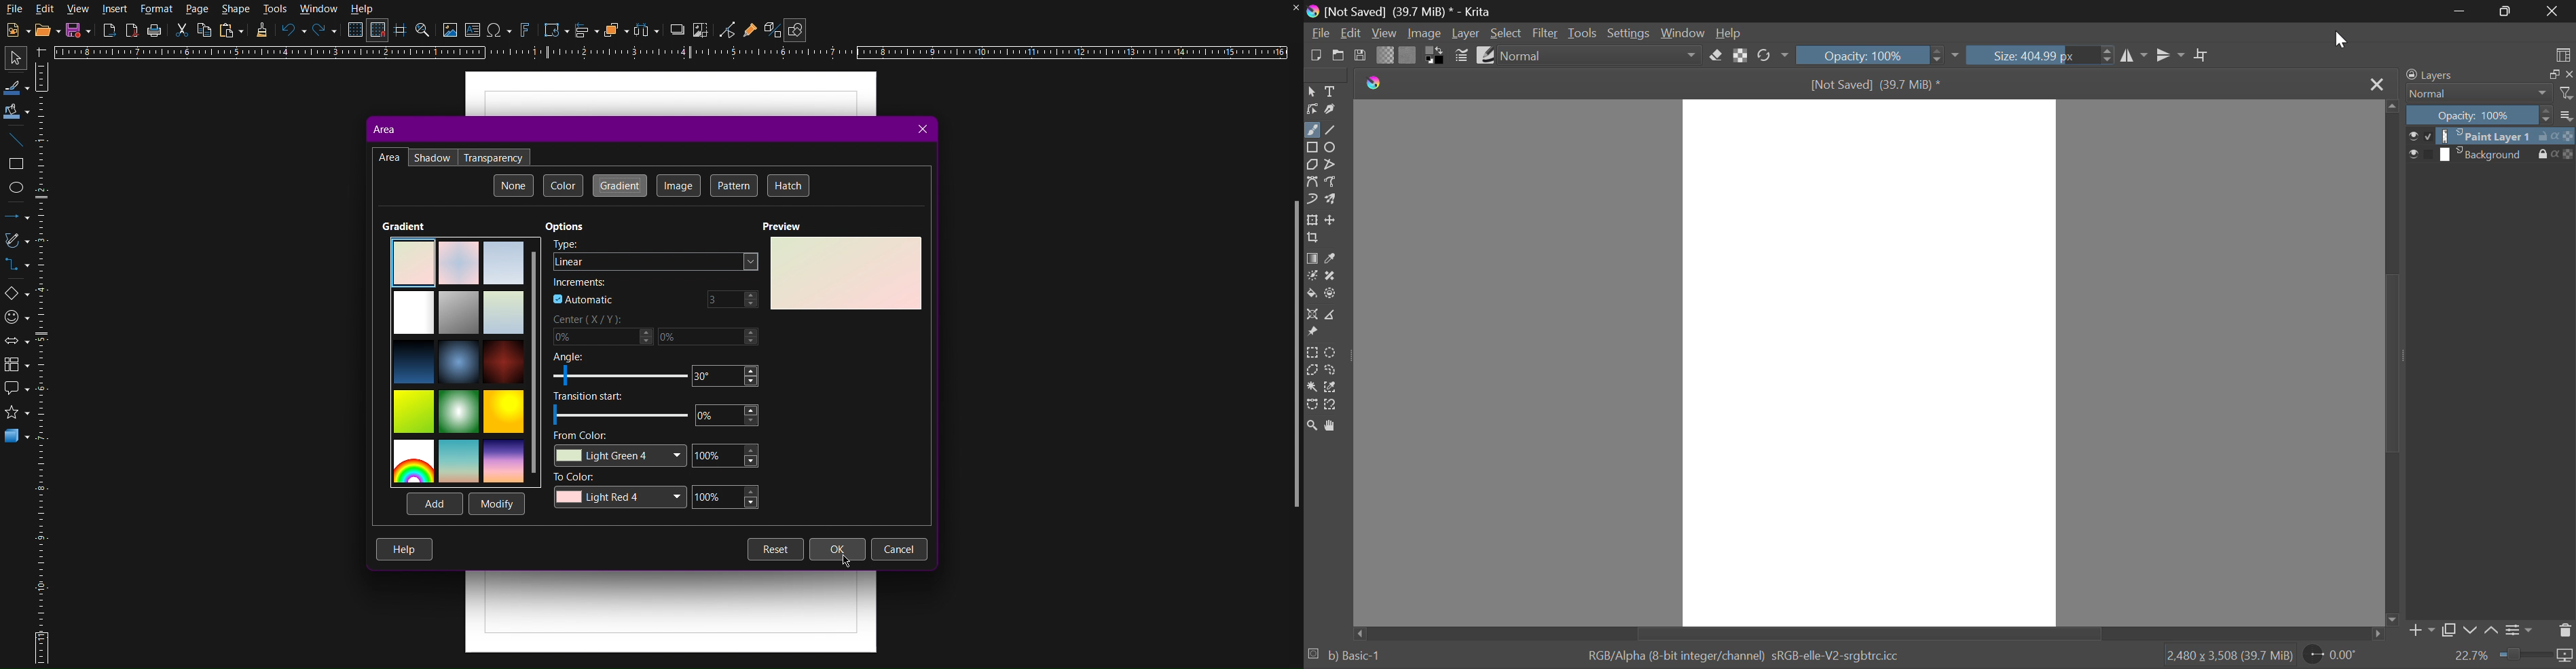 The image size is (2576, 672). I want to click on Paint Layer, so click(2492, 136).